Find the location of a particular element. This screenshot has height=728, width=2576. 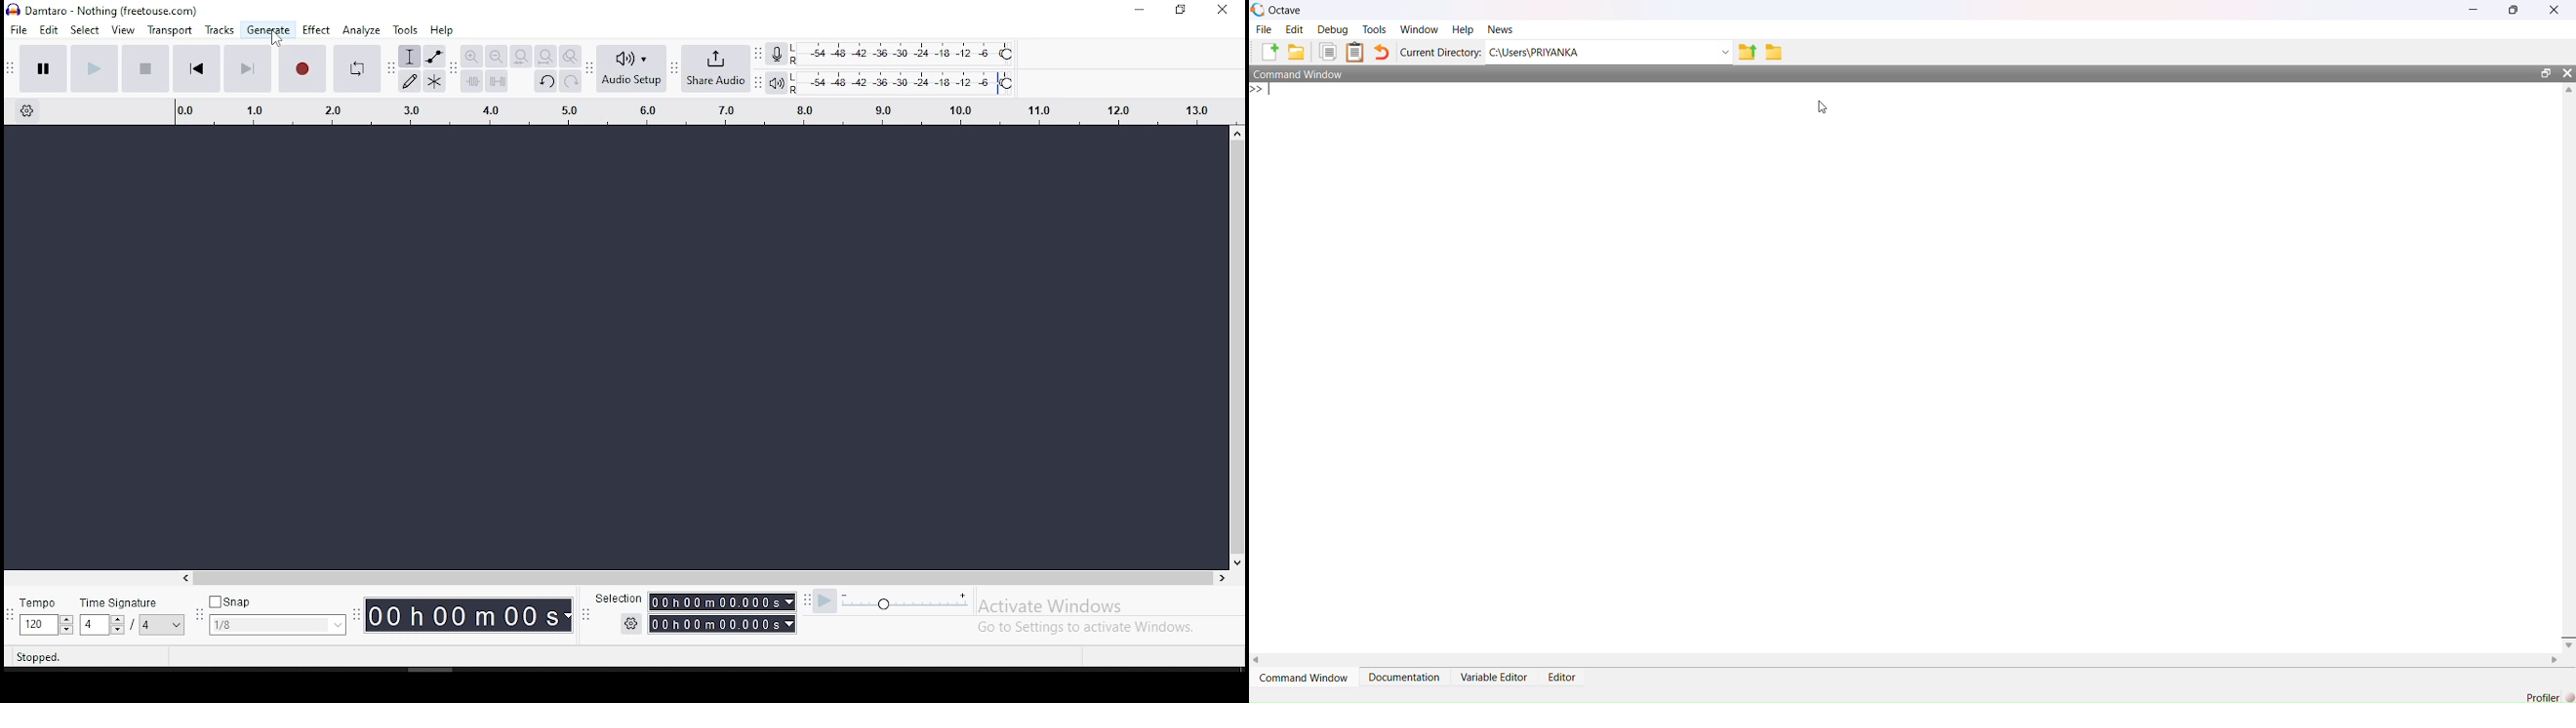

undo is located at coordinates (544, 80).